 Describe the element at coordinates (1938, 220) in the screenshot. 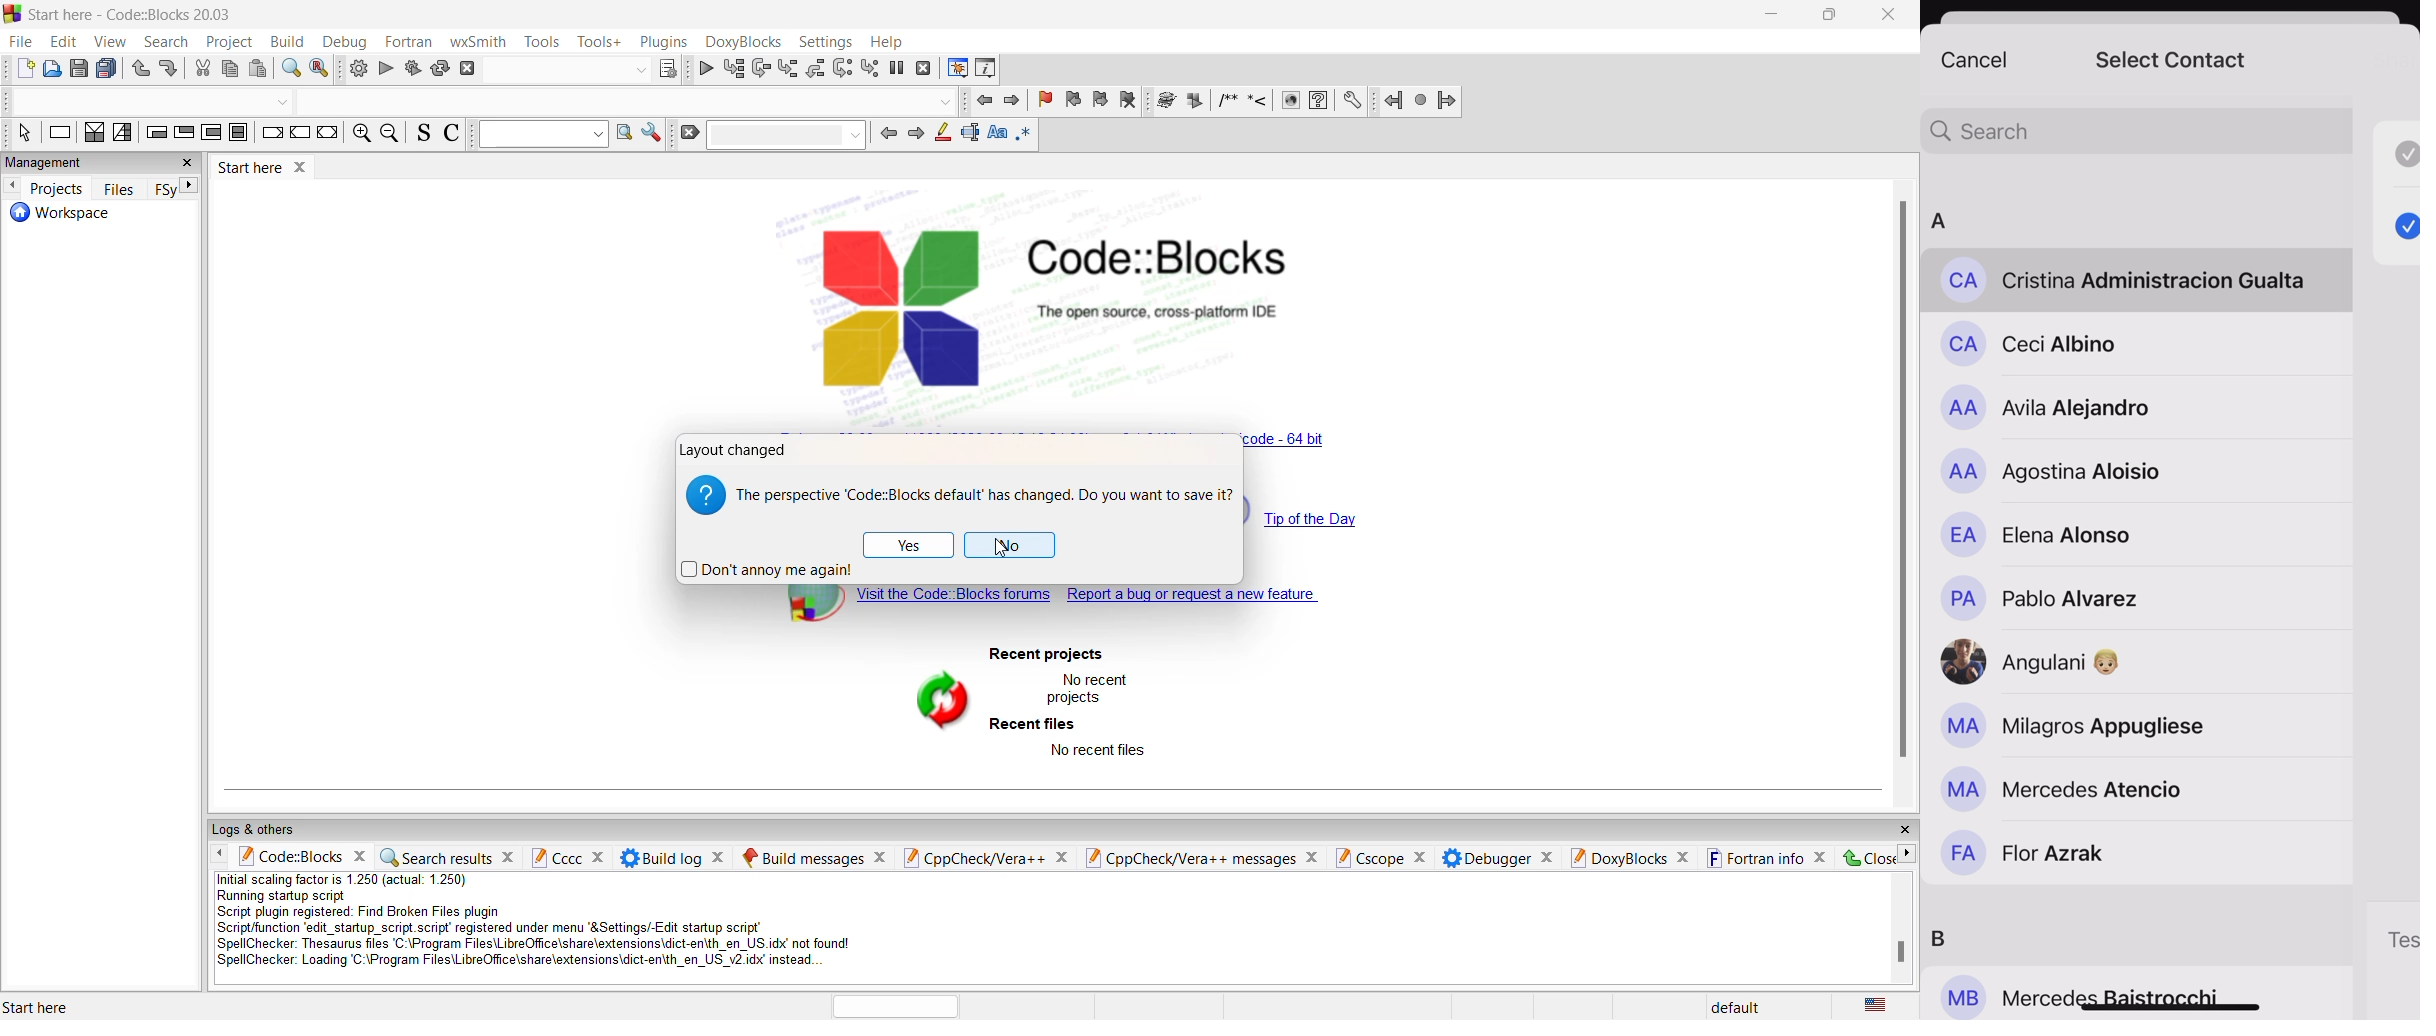

I see `A` at that location.